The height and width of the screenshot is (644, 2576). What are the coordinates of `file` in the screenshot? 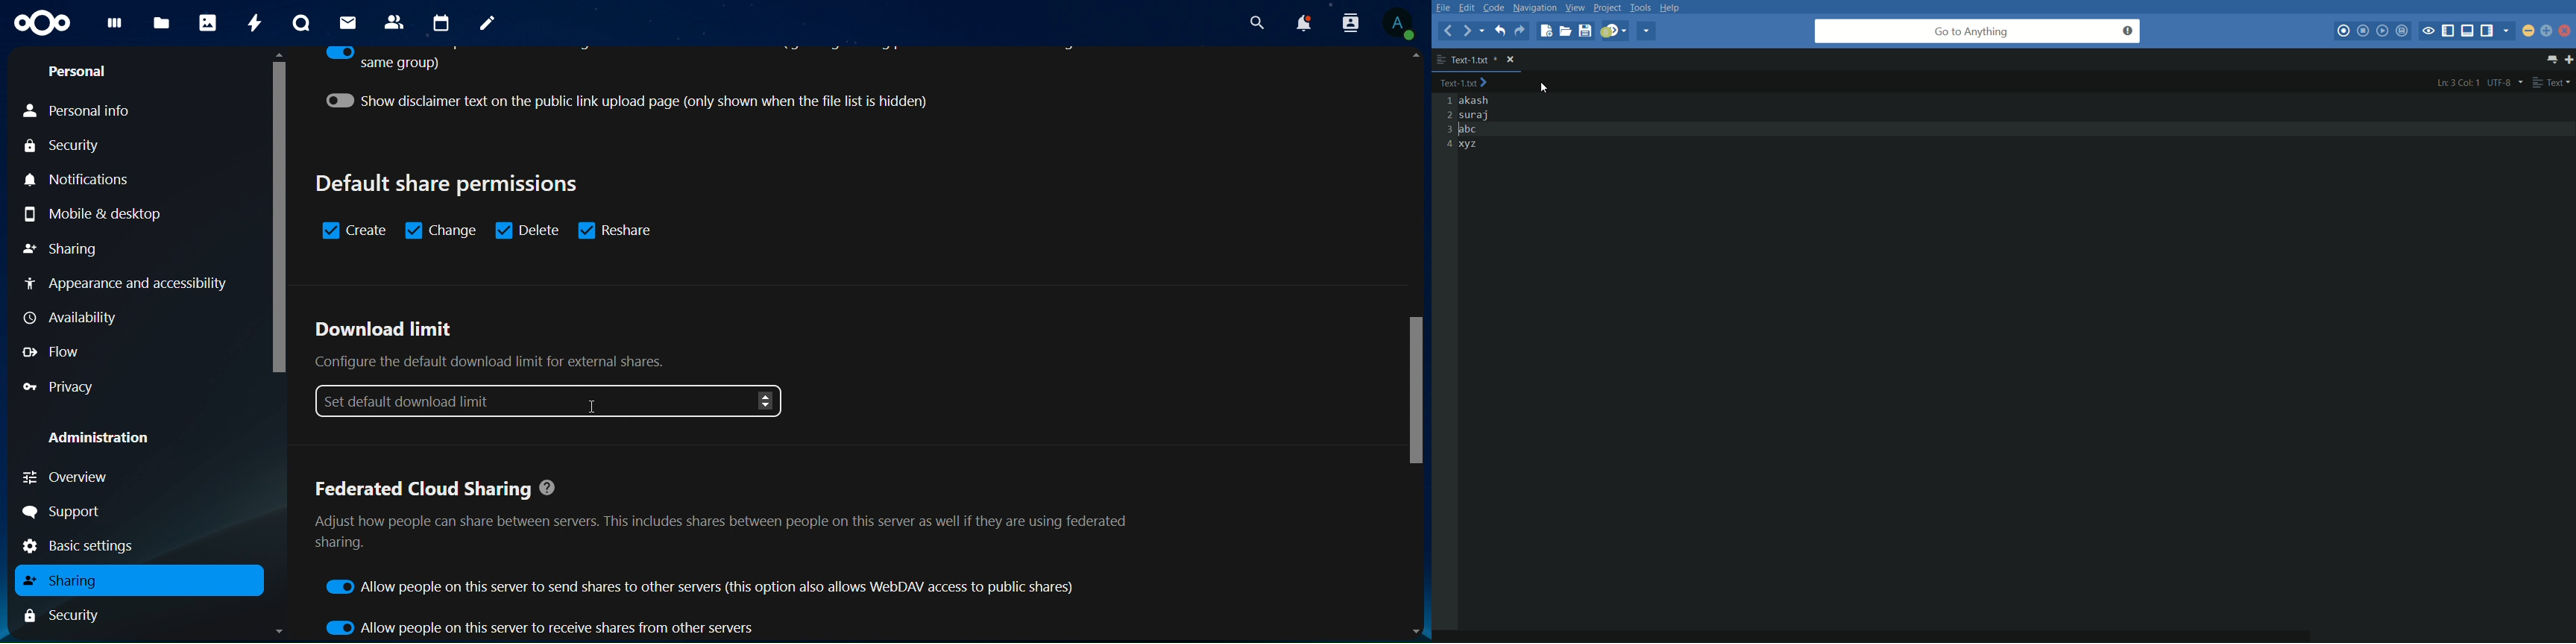 It's located at (1443, 7).